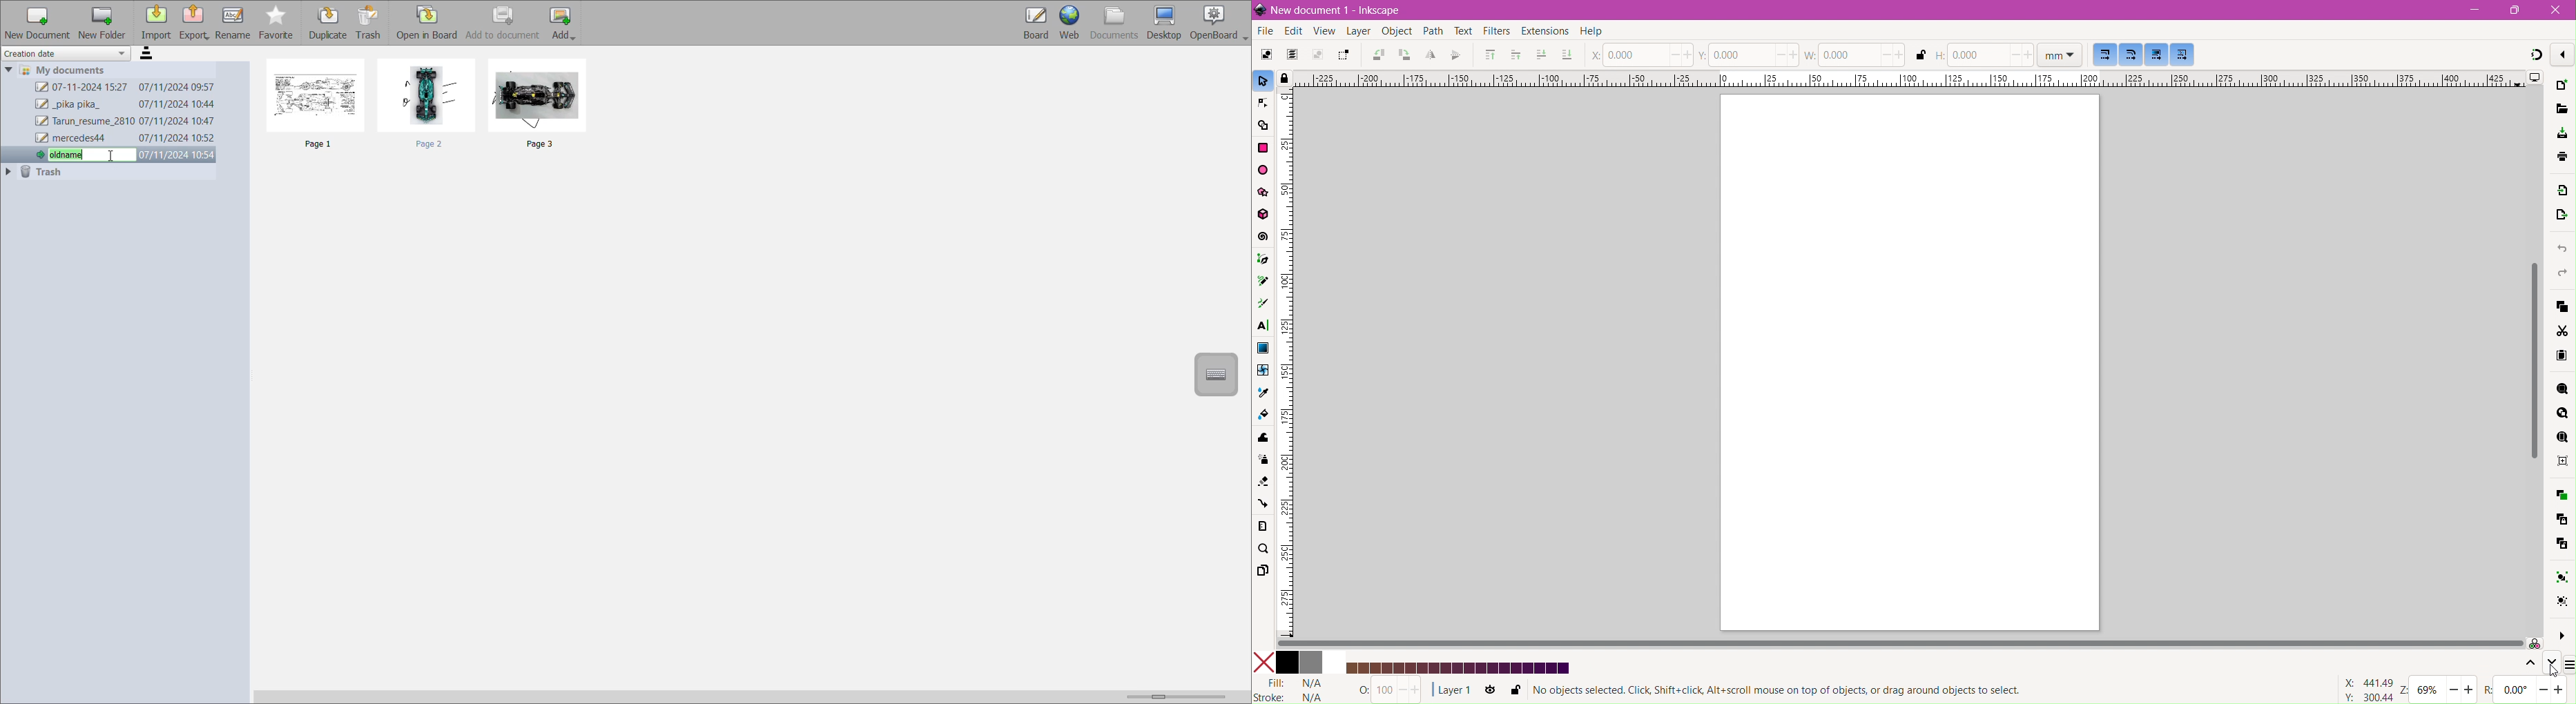  What do you see at coordinates (1429, 57) in the screenshot?
I see `Object Flip Horizontal` at bounding box center [1429, 57].